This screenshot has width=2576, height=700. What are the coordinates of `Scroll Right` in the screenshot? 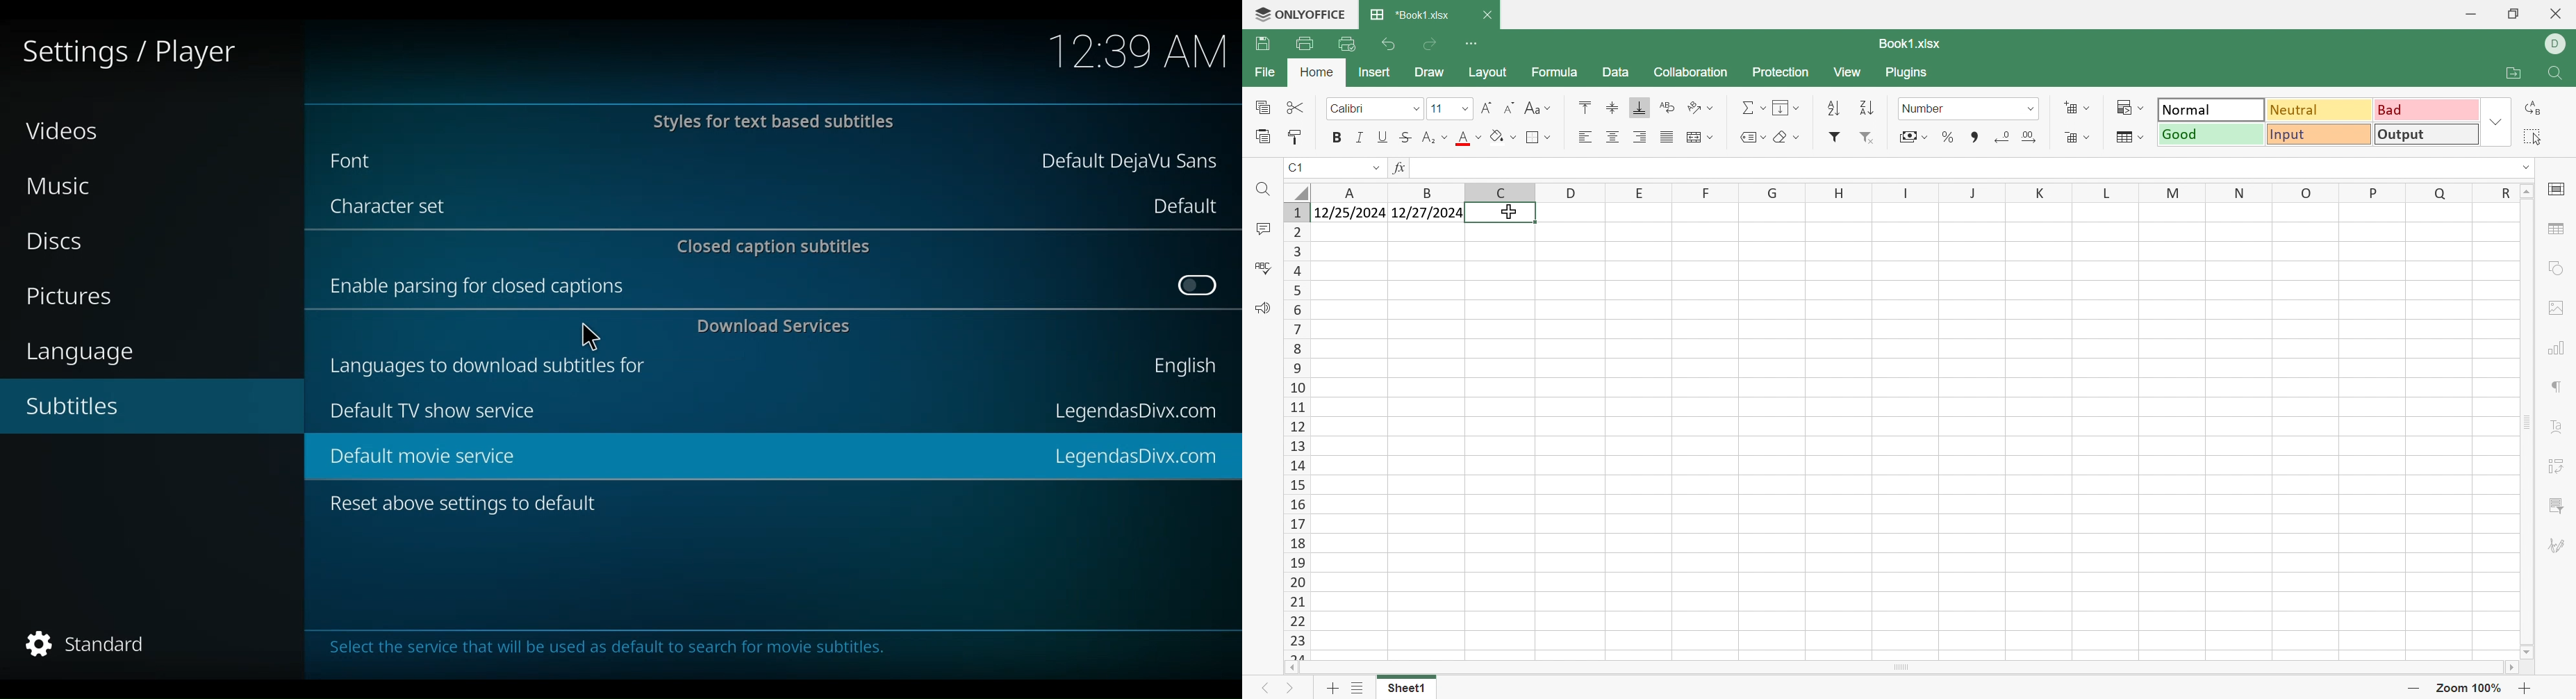 It's located at (2508, 668).